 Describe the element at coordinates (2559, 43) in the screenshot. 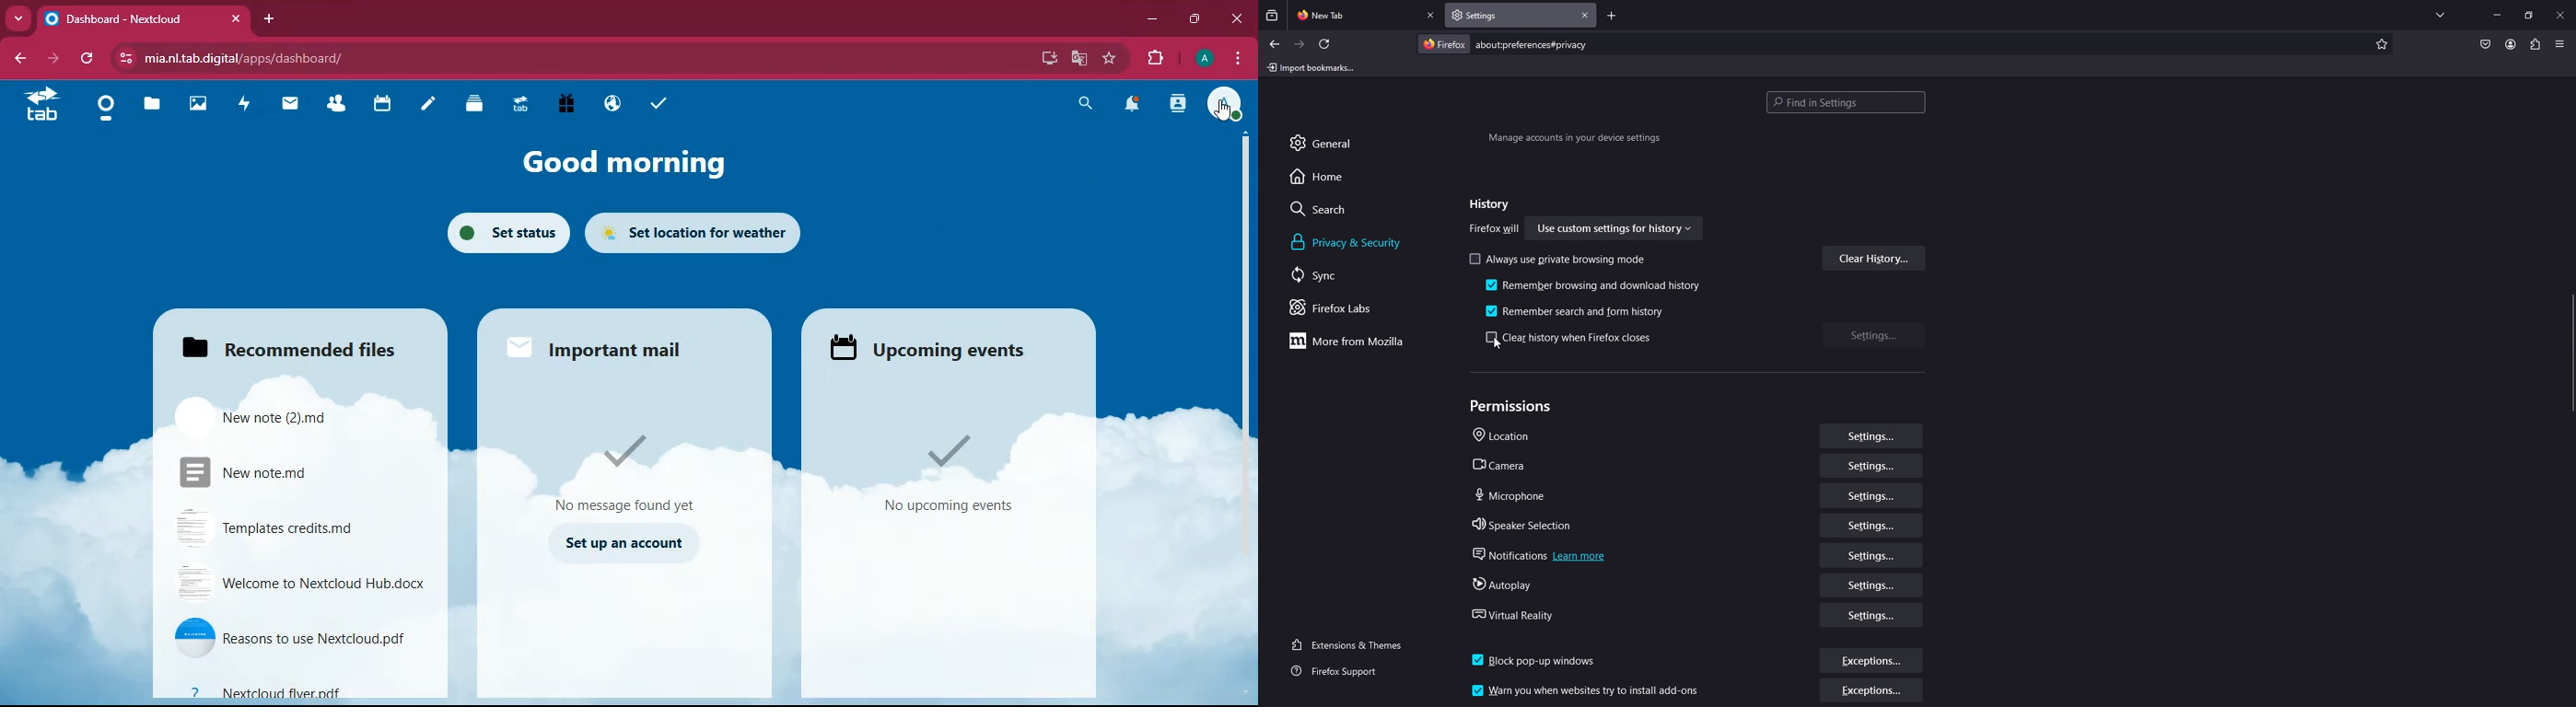

I see `application menu` at that location.